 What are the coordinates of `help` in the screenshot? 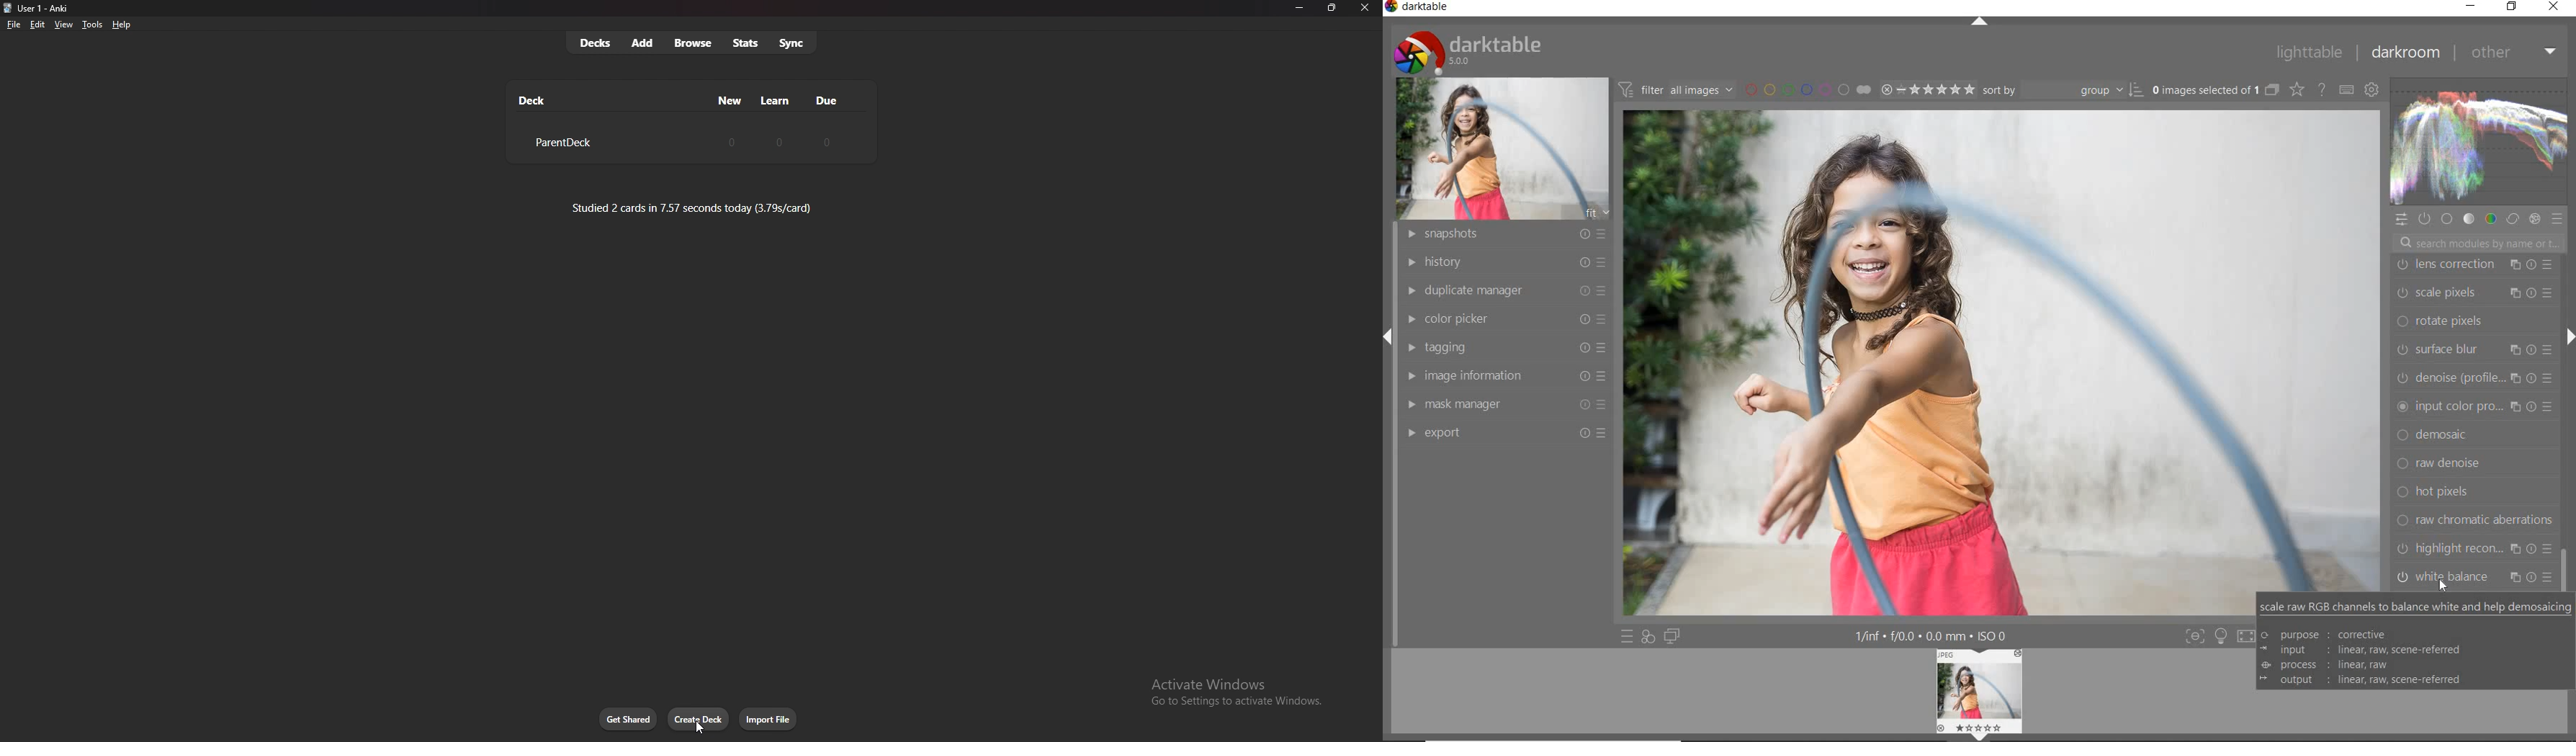 It's located at (121, 25).